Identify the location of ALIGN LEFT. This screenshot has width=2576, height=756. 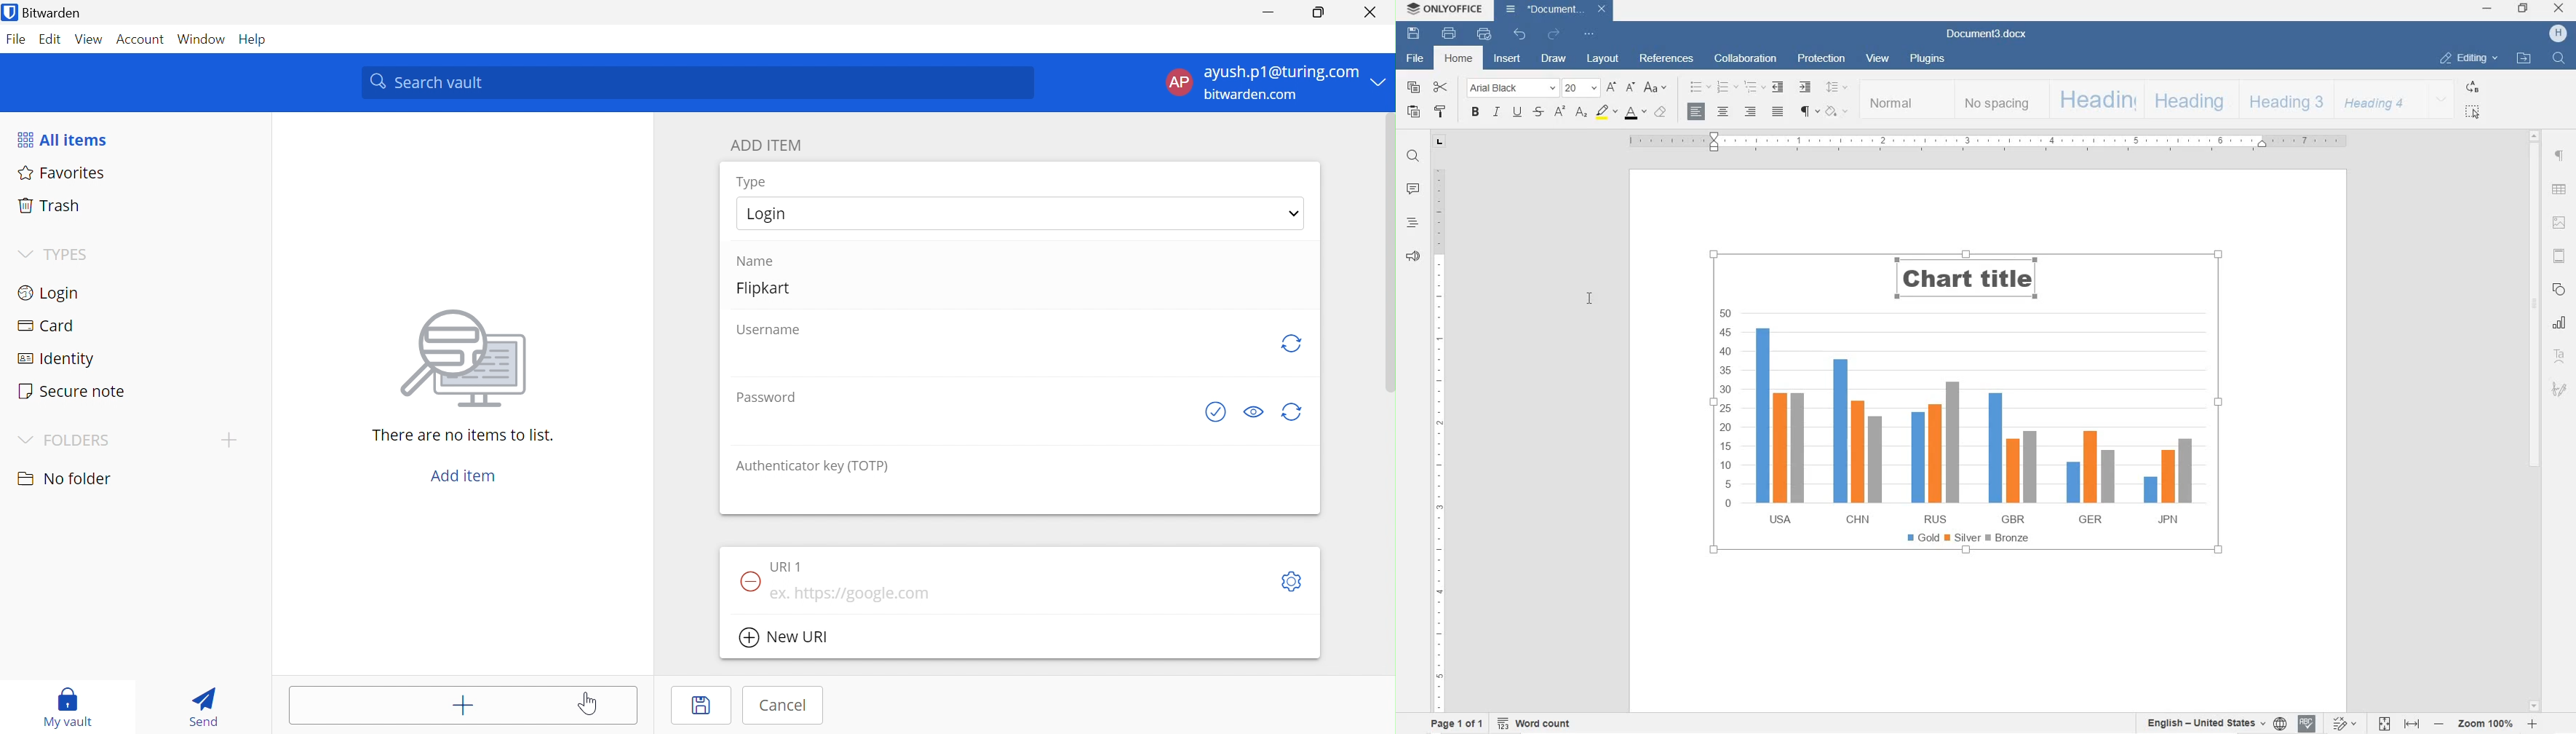
(1696, 113).